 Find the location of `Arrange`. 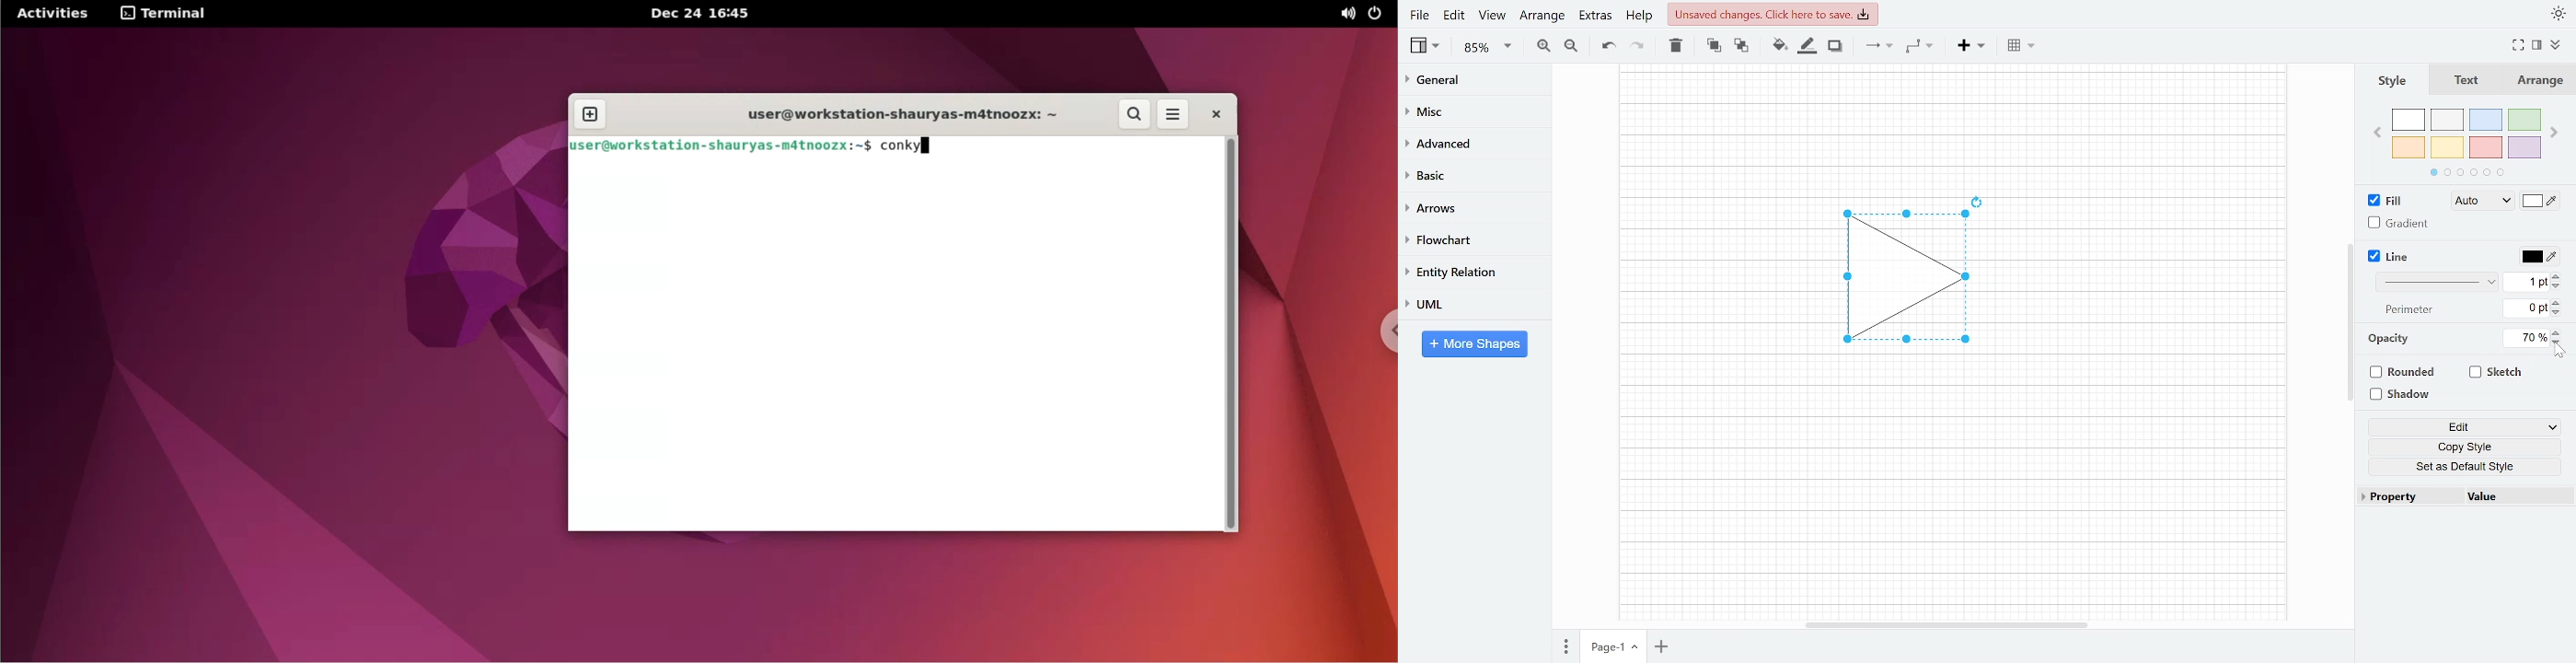

Arrange is located at coordinates (2538, 80).